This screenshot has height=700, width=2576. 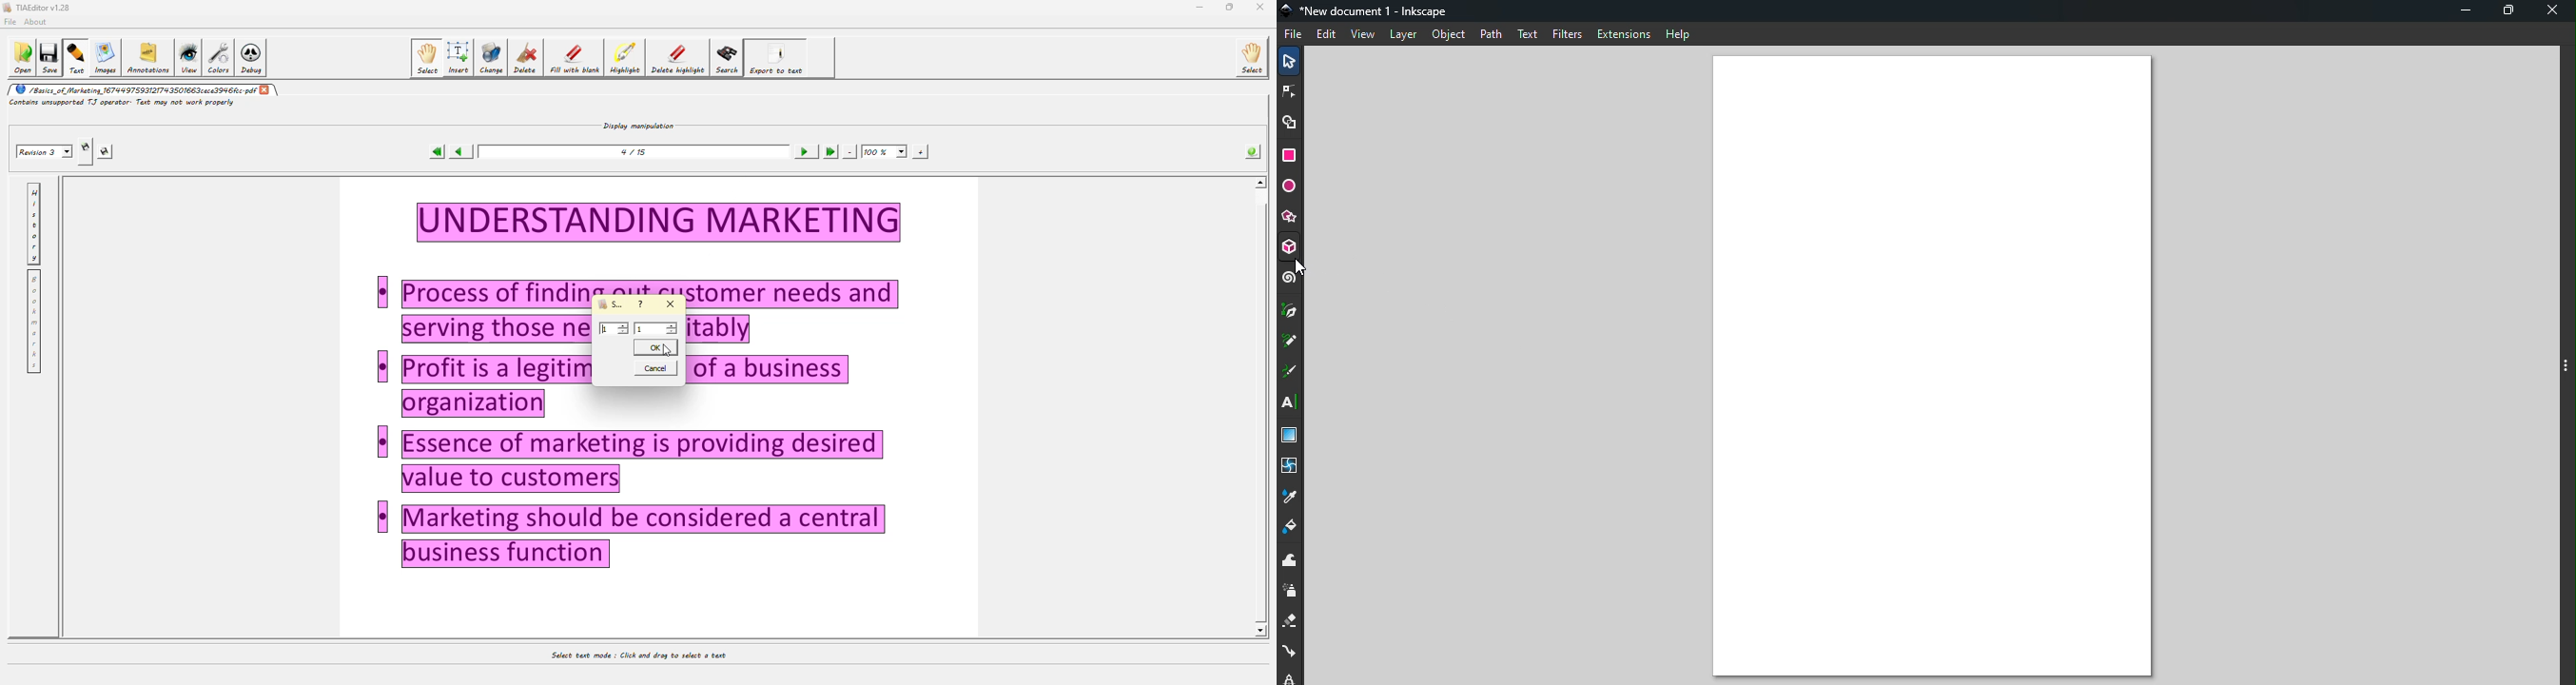 What do you see at coordinates (1291, 433) in the screenshot?
I see `Gradient tool` at bounding box center [1291, 433].